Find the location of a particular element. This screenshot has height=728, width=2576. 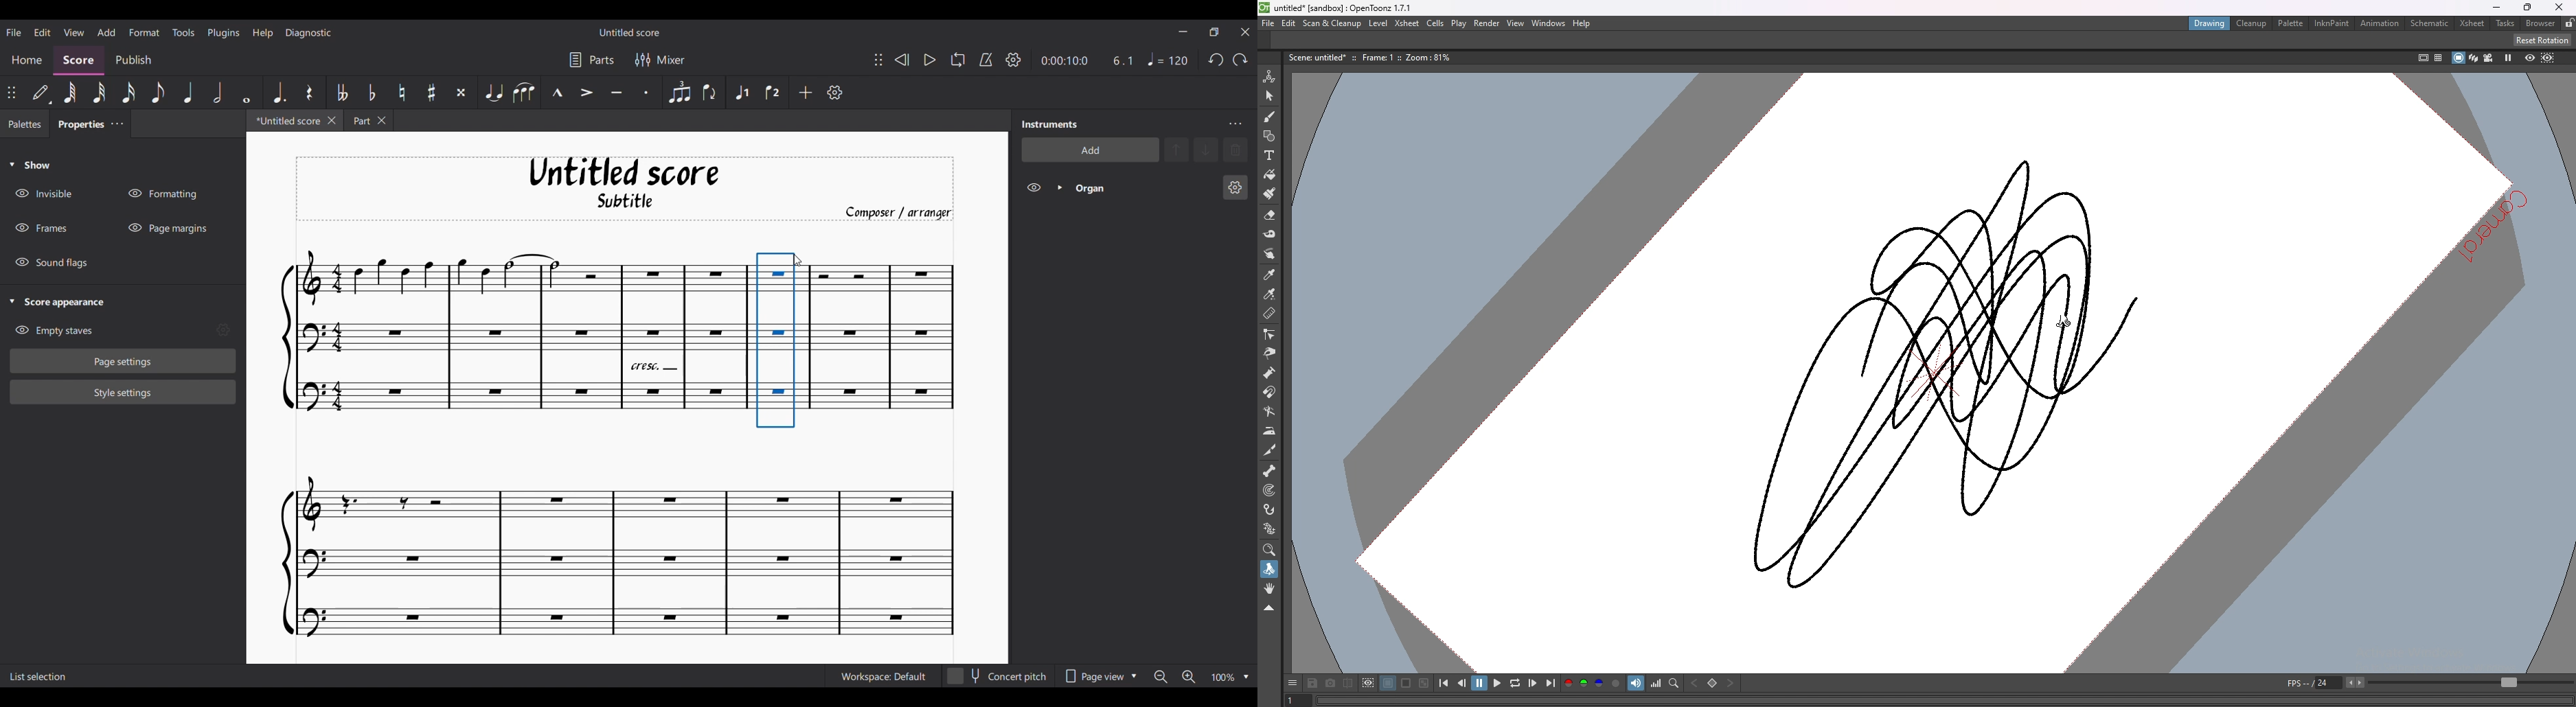

next key is located at coordinates (1729, 683).